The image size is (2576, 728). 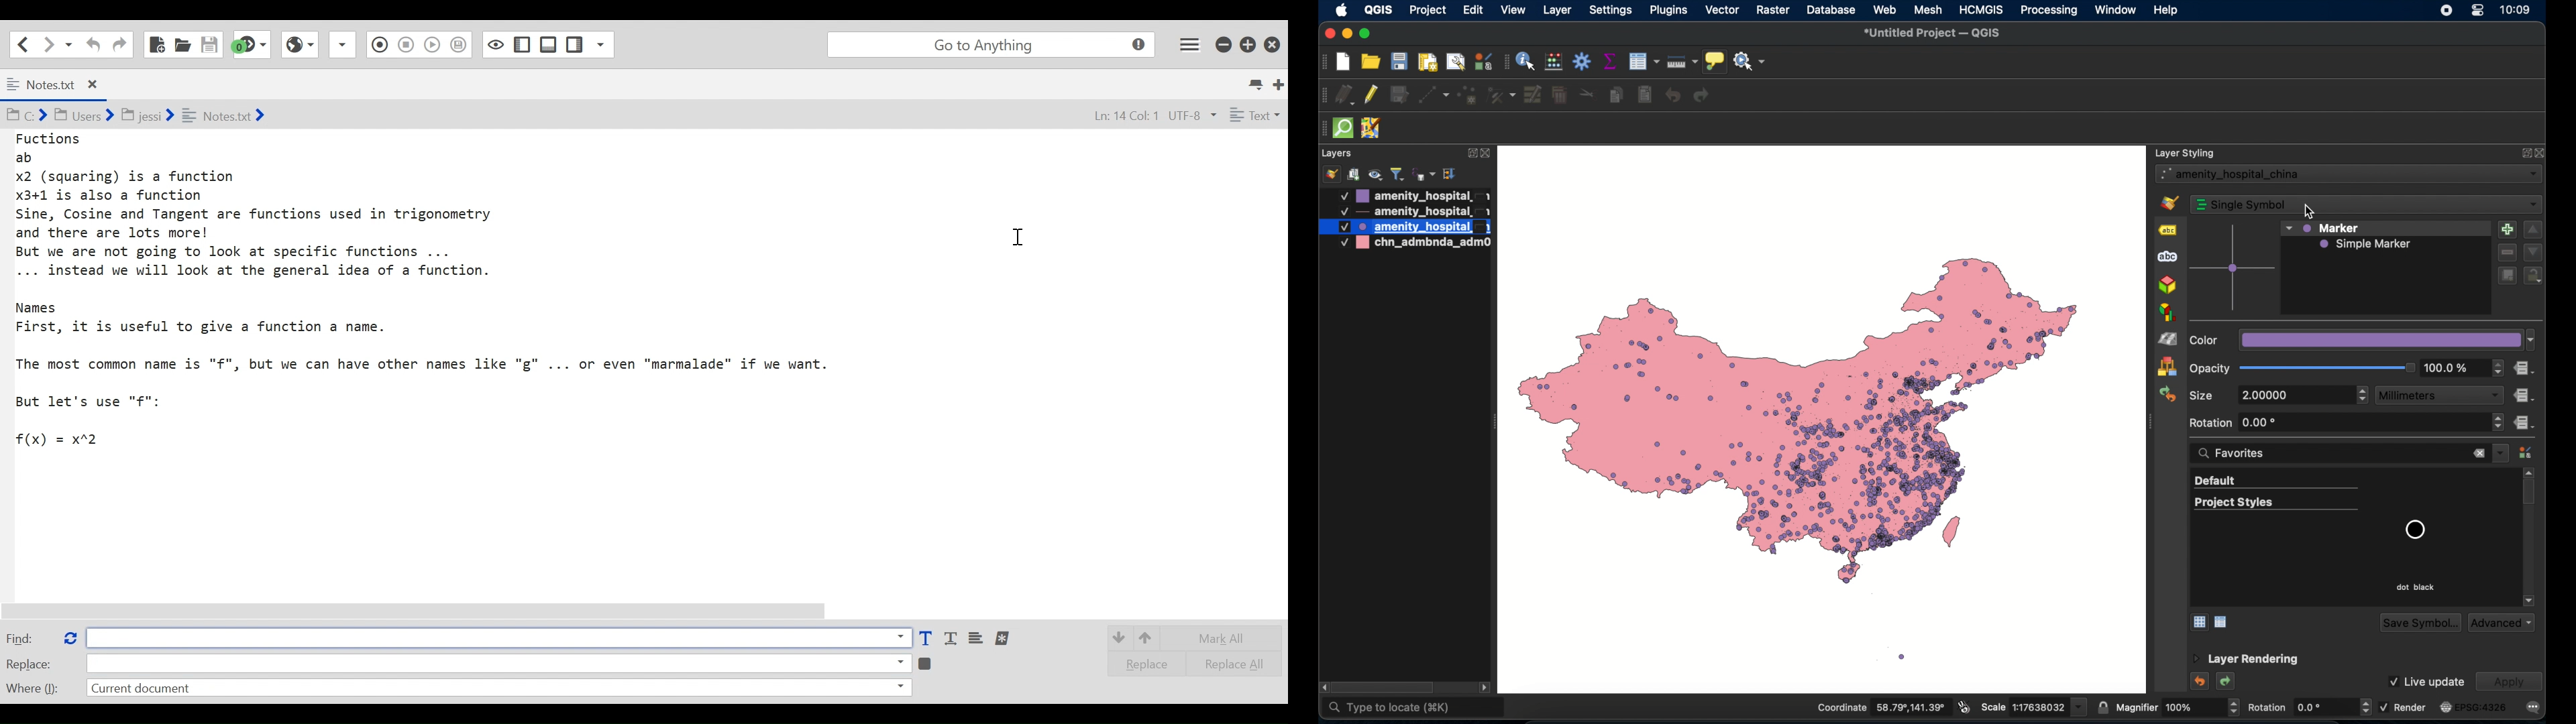 I want to click on coordinate, so click(x=1880, y=707).